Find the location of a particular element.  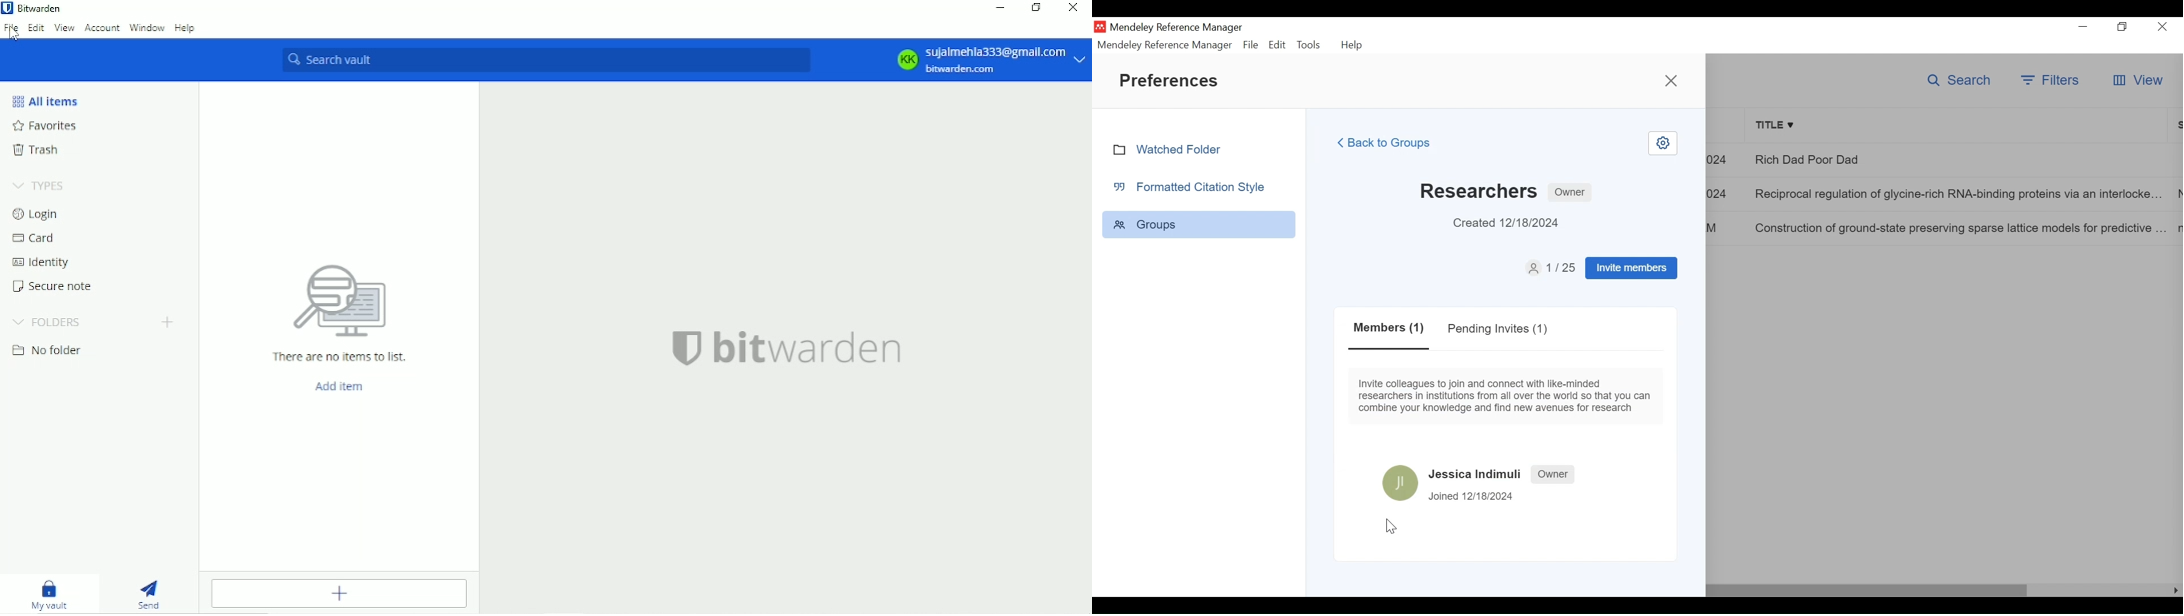

Login is located at coordinates (35, 215).